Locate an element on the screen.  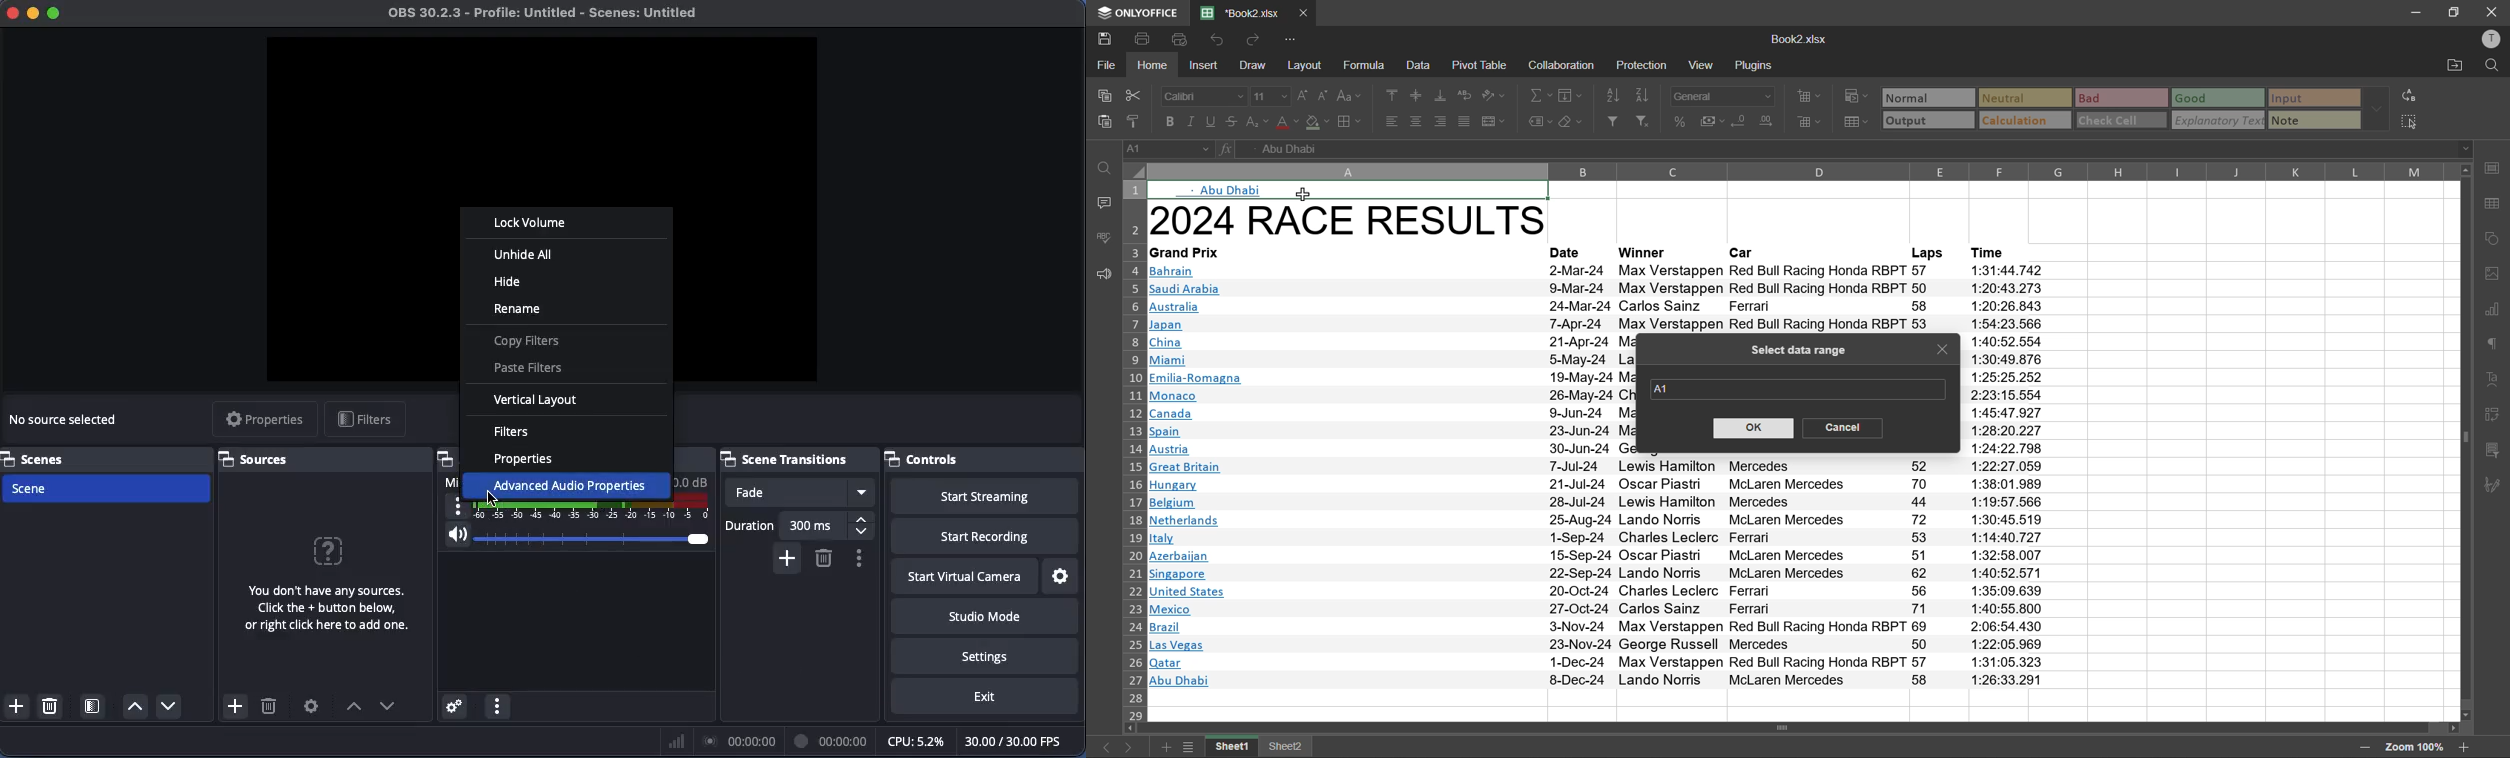
clear is located at coordinates (1573, 123).